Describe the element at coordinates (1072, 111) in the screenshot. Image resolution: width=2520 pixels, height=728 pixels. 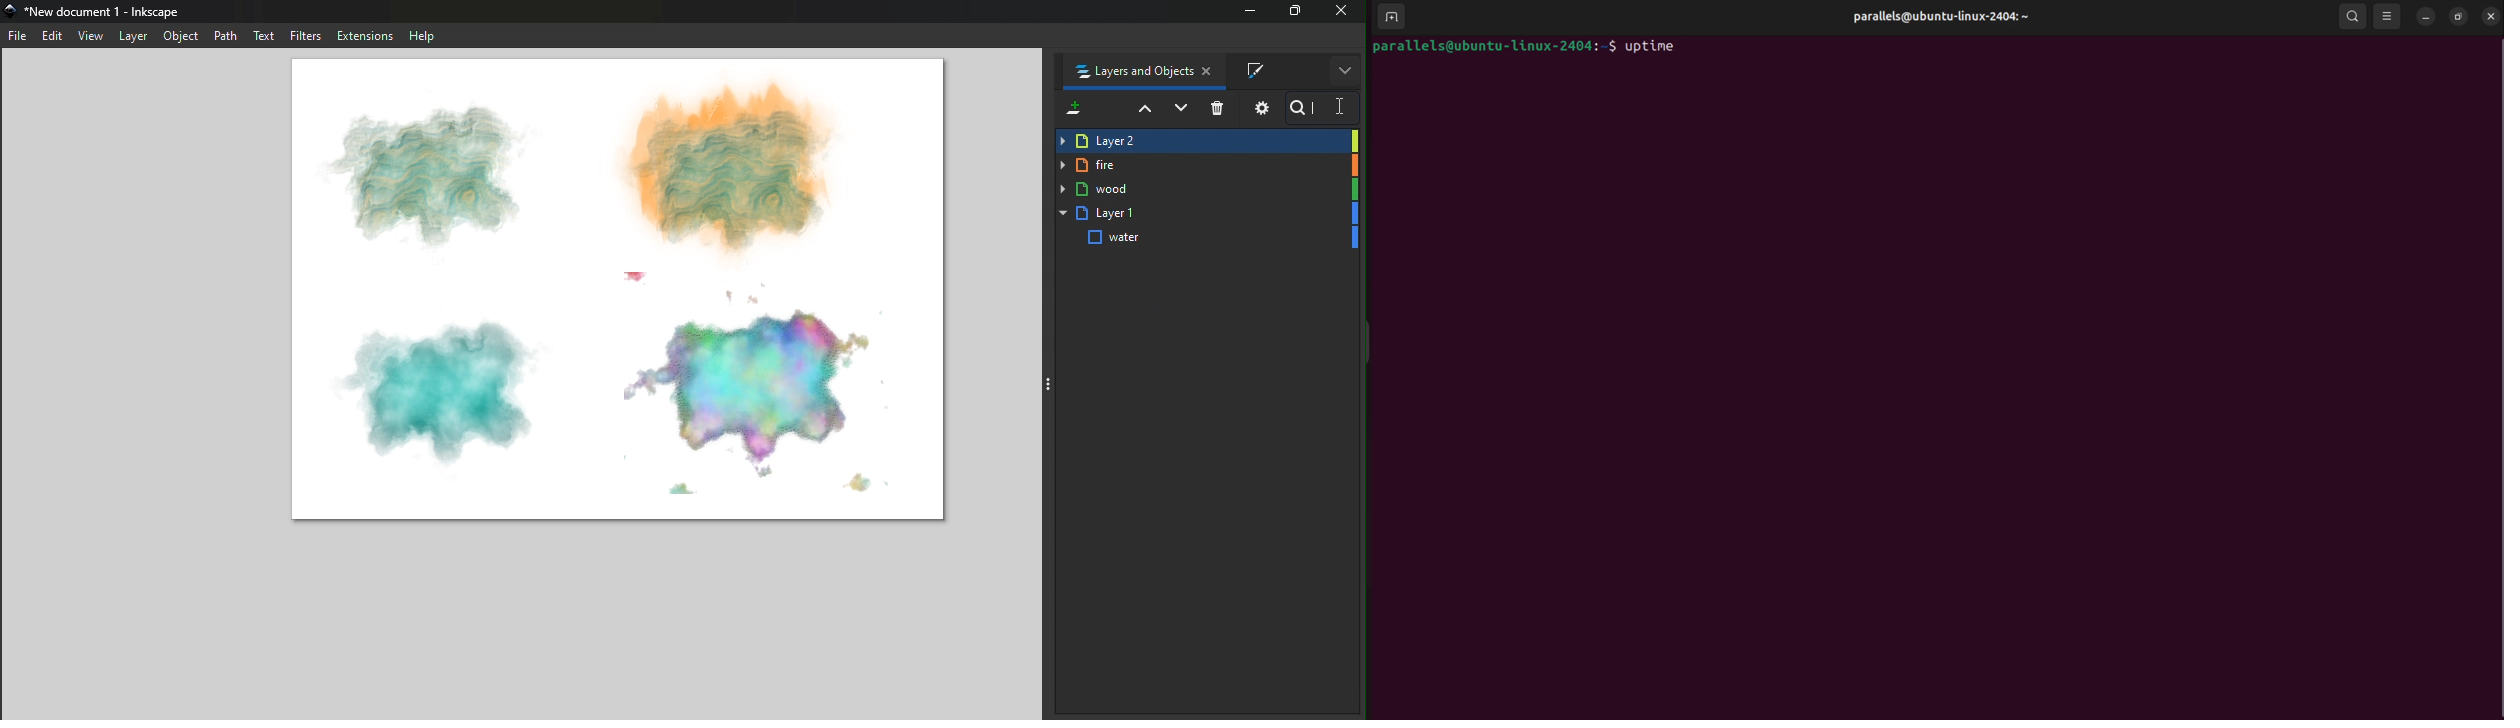
I see `Add a new layer` at that location.